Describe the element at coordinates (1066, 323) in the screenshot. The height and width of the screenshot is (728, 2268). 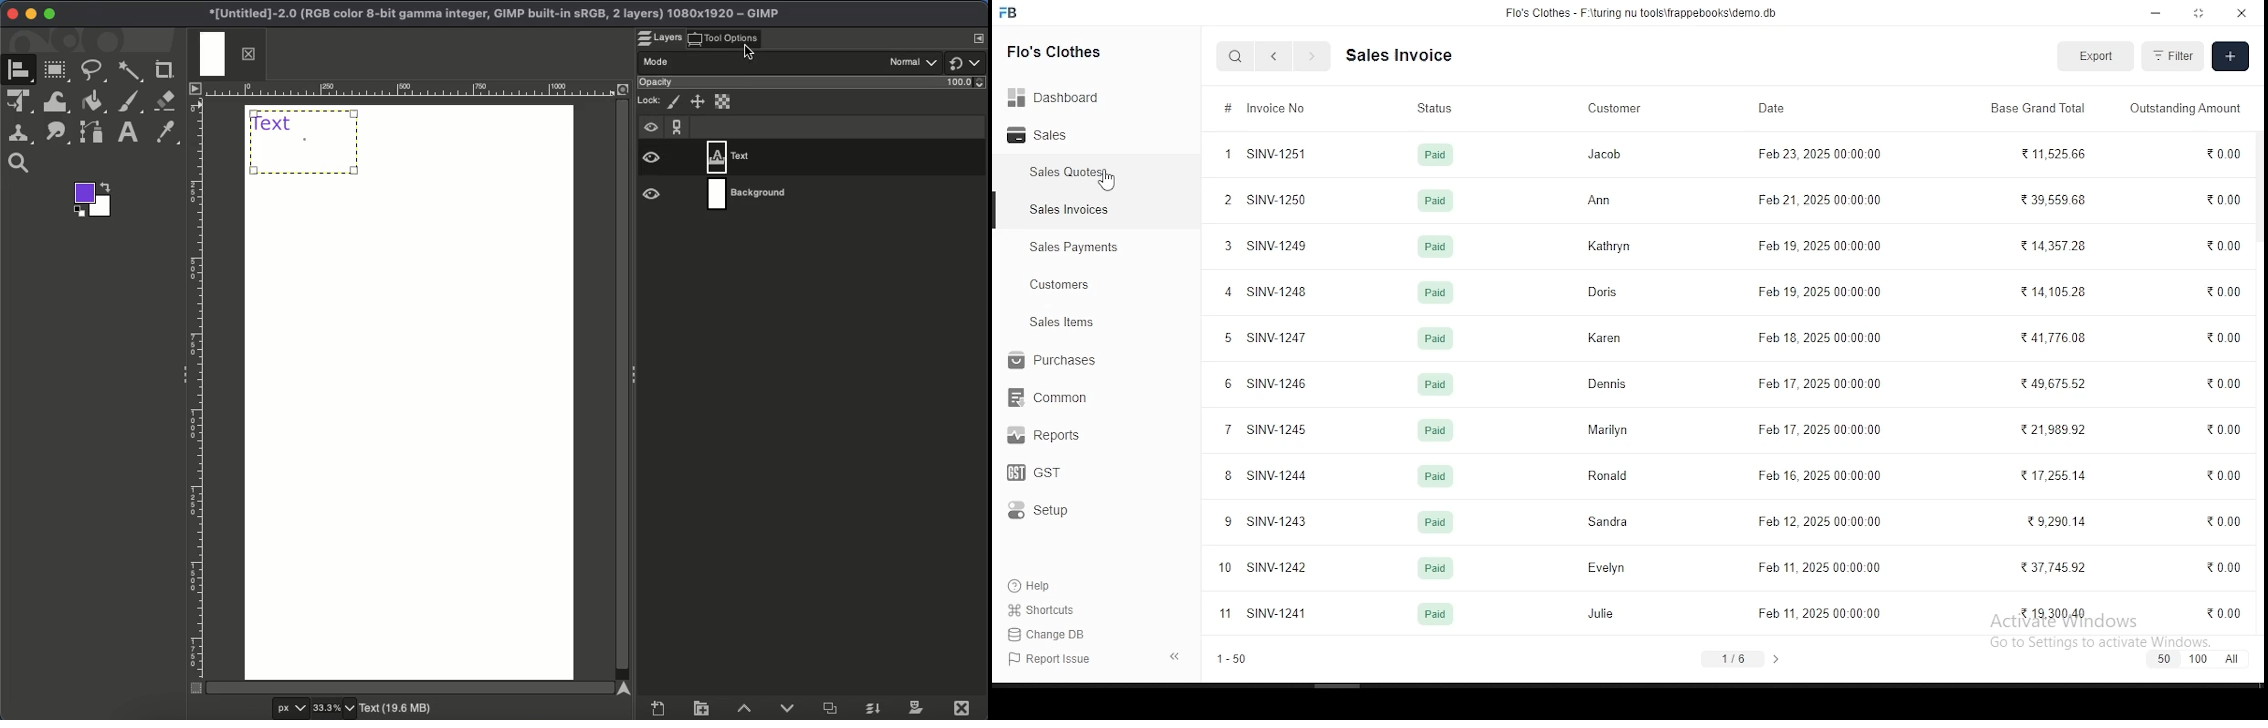
I see `ales items` at that location.